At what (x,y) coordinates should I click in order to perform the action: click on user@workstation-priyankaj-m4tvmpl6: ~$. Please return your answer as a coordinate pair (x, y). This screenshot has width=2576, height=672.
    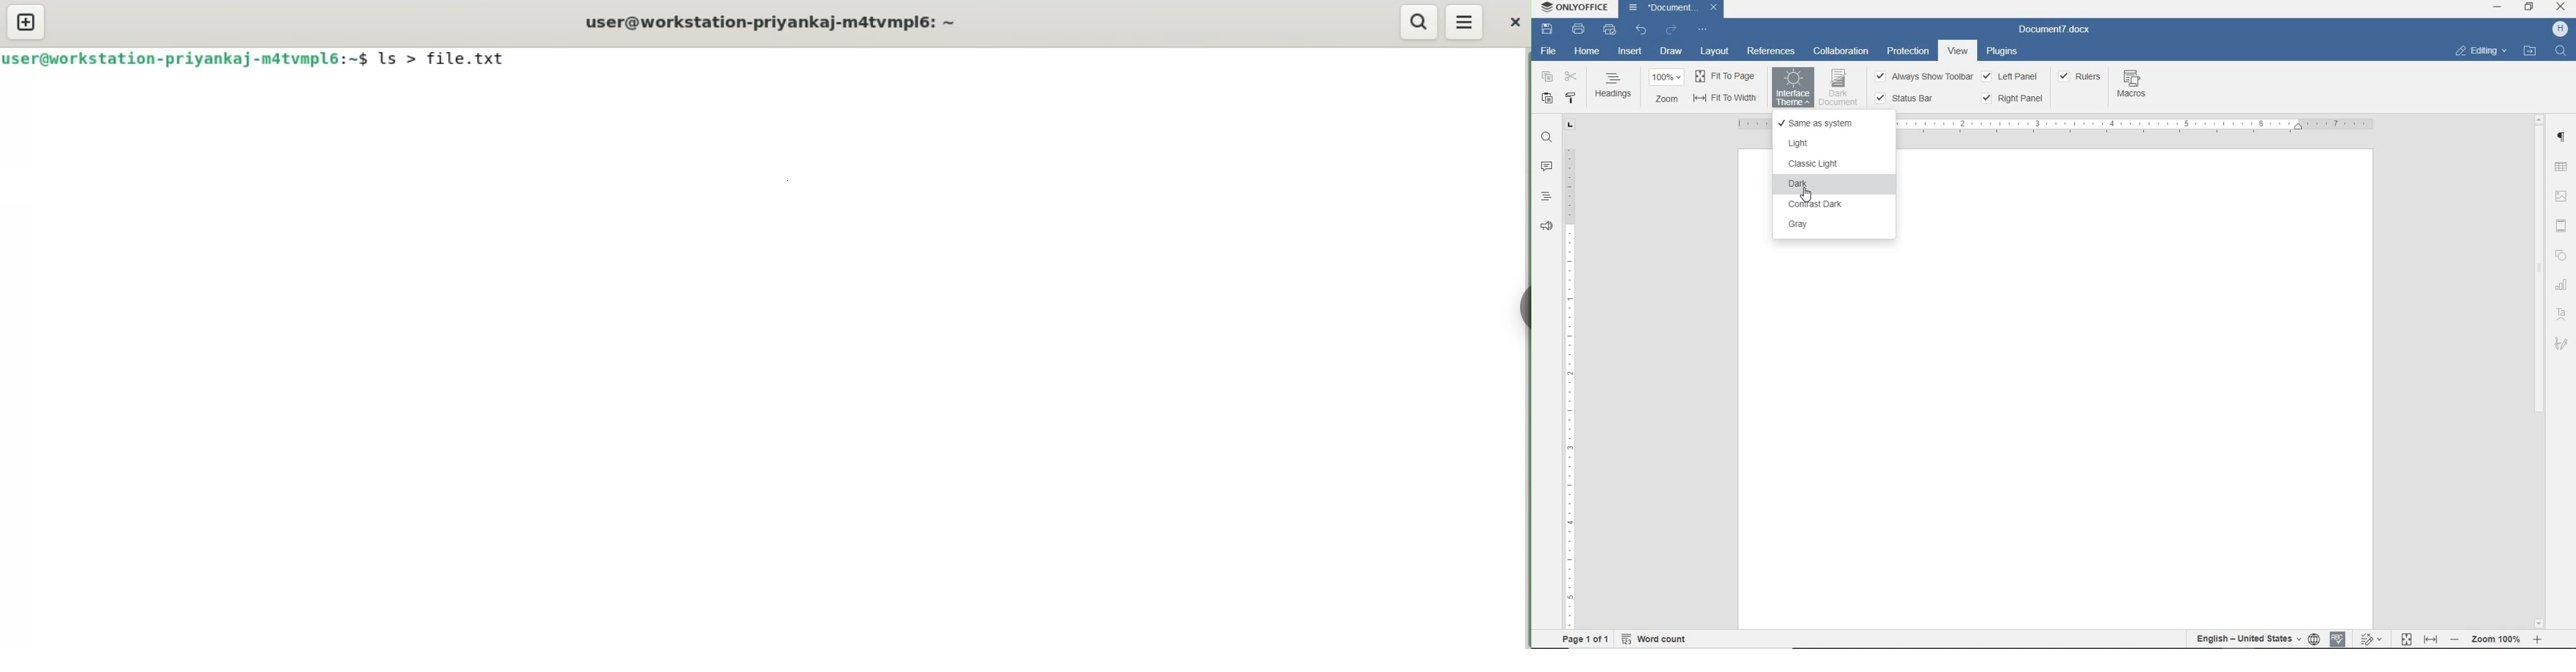
    Looking at the image, I should click on (185, 60).